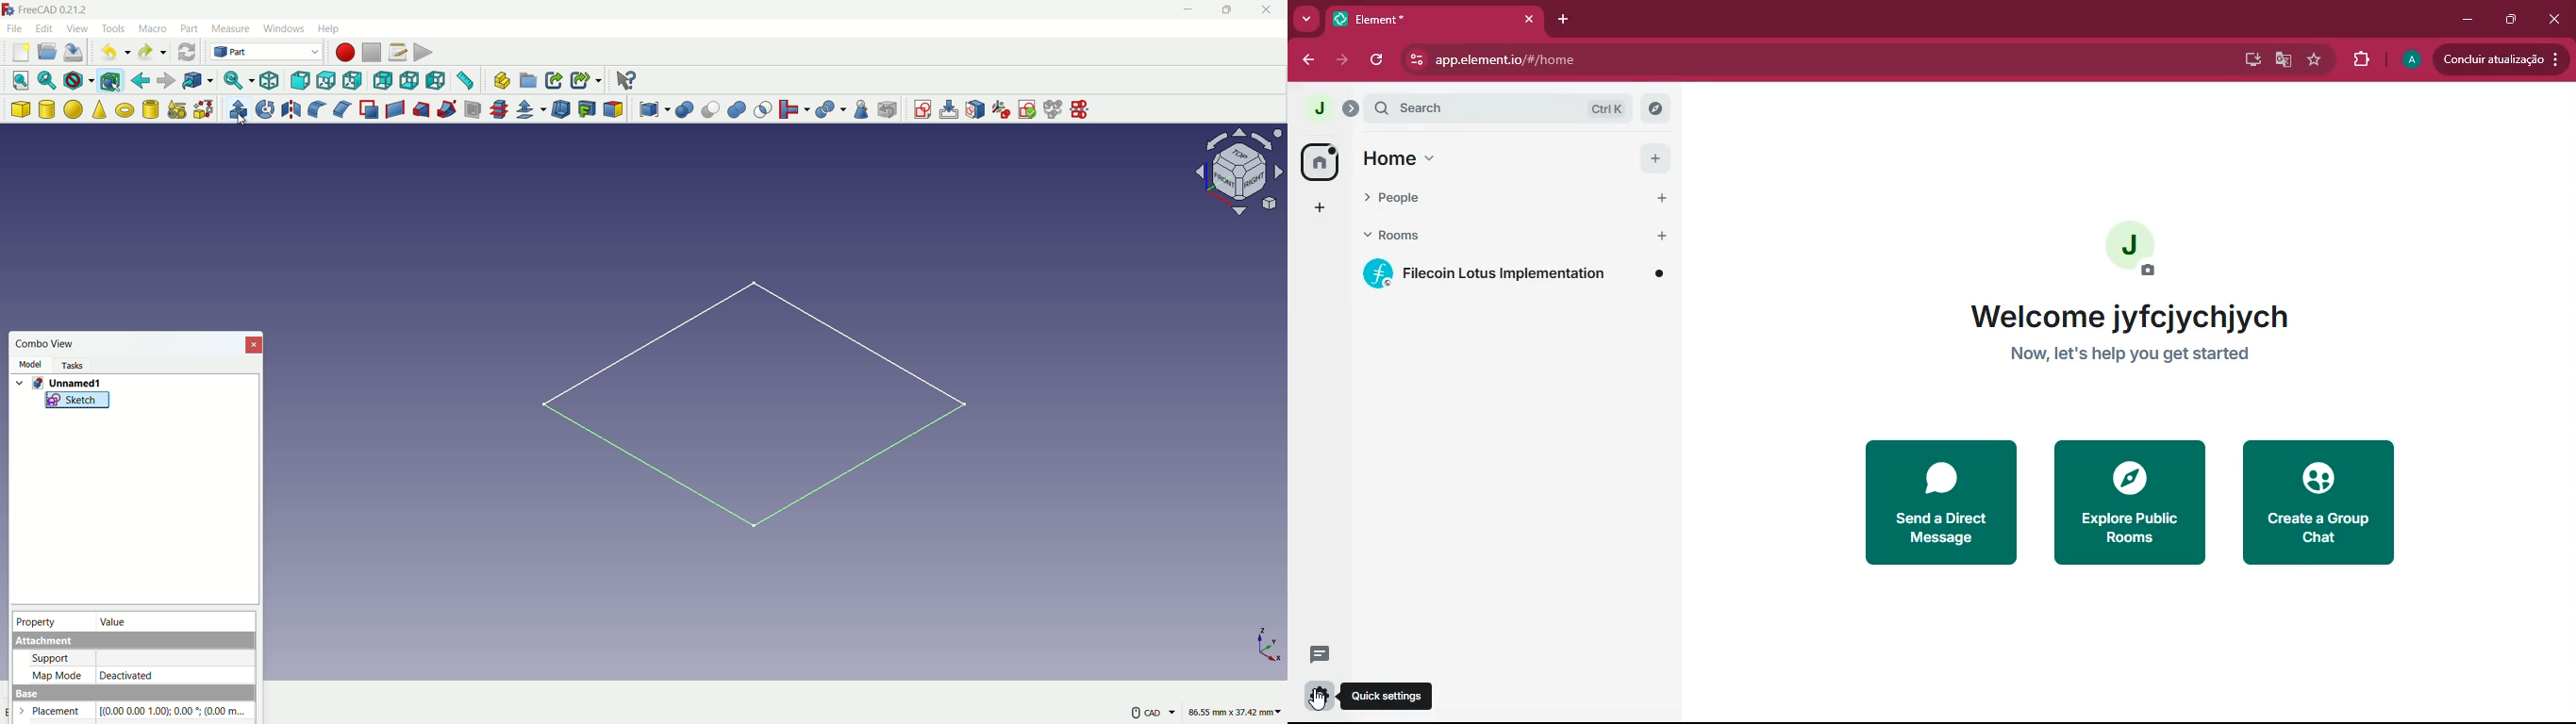 This screenshot has height=728, width=2576. What do you see at coordinates (1517, 276) in the screenshot?
I see `filecoin lotus implementation` at bounding box center [1517, 276].